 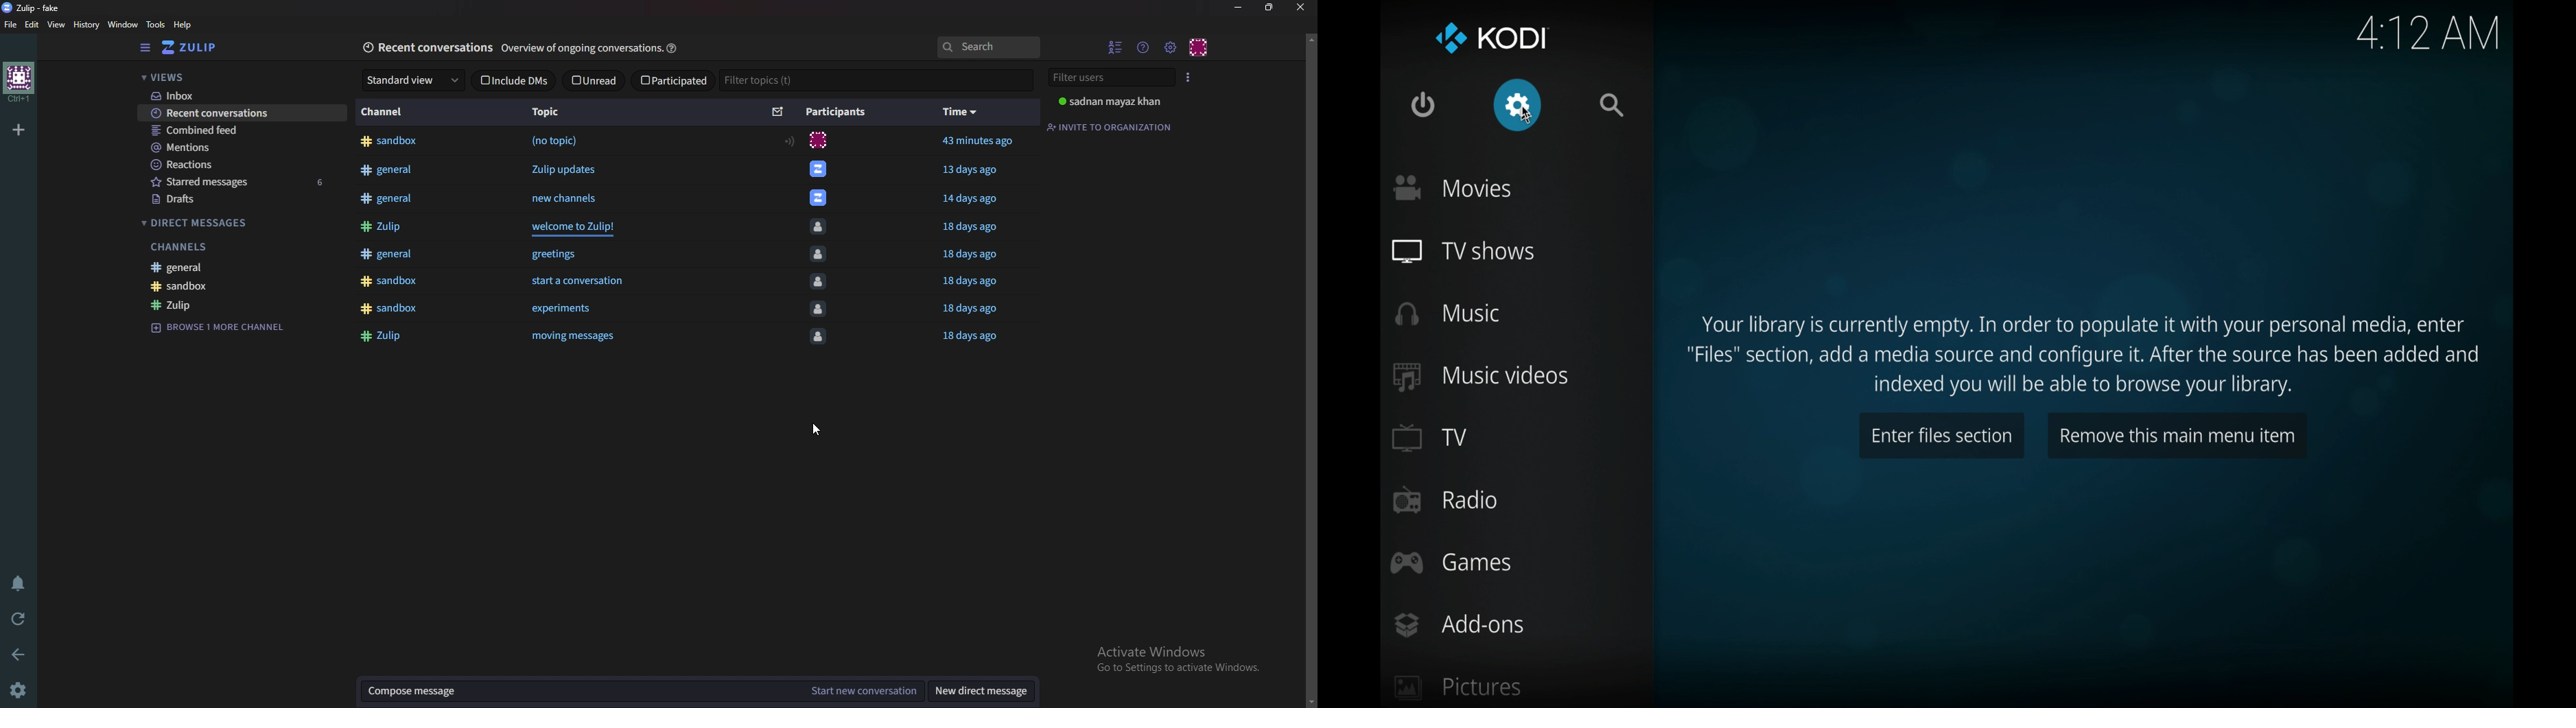 I want to click on Your library is currently empty. In order to populate it with your personal media, enter
"Files" section, add a media source and configure it. After the source has been added and
indexed you will be able to browse your library., so click(x=2087, y=355).